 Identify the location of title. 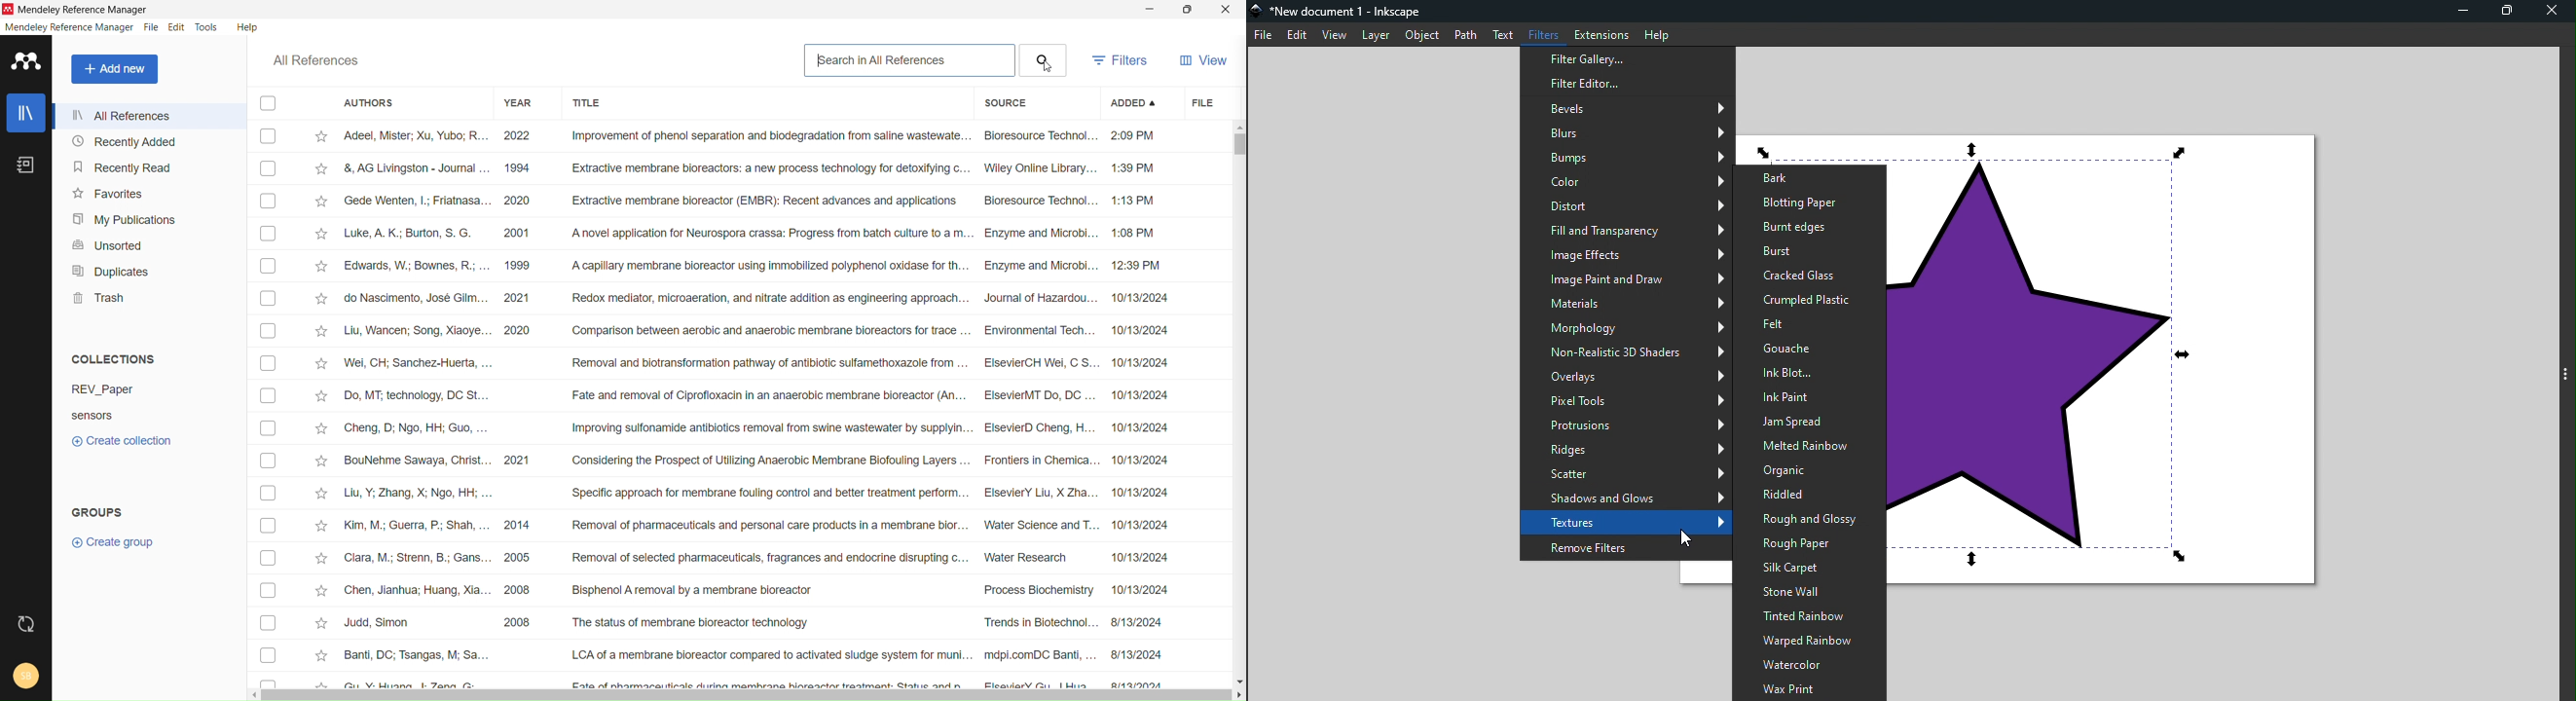
(767, 103).